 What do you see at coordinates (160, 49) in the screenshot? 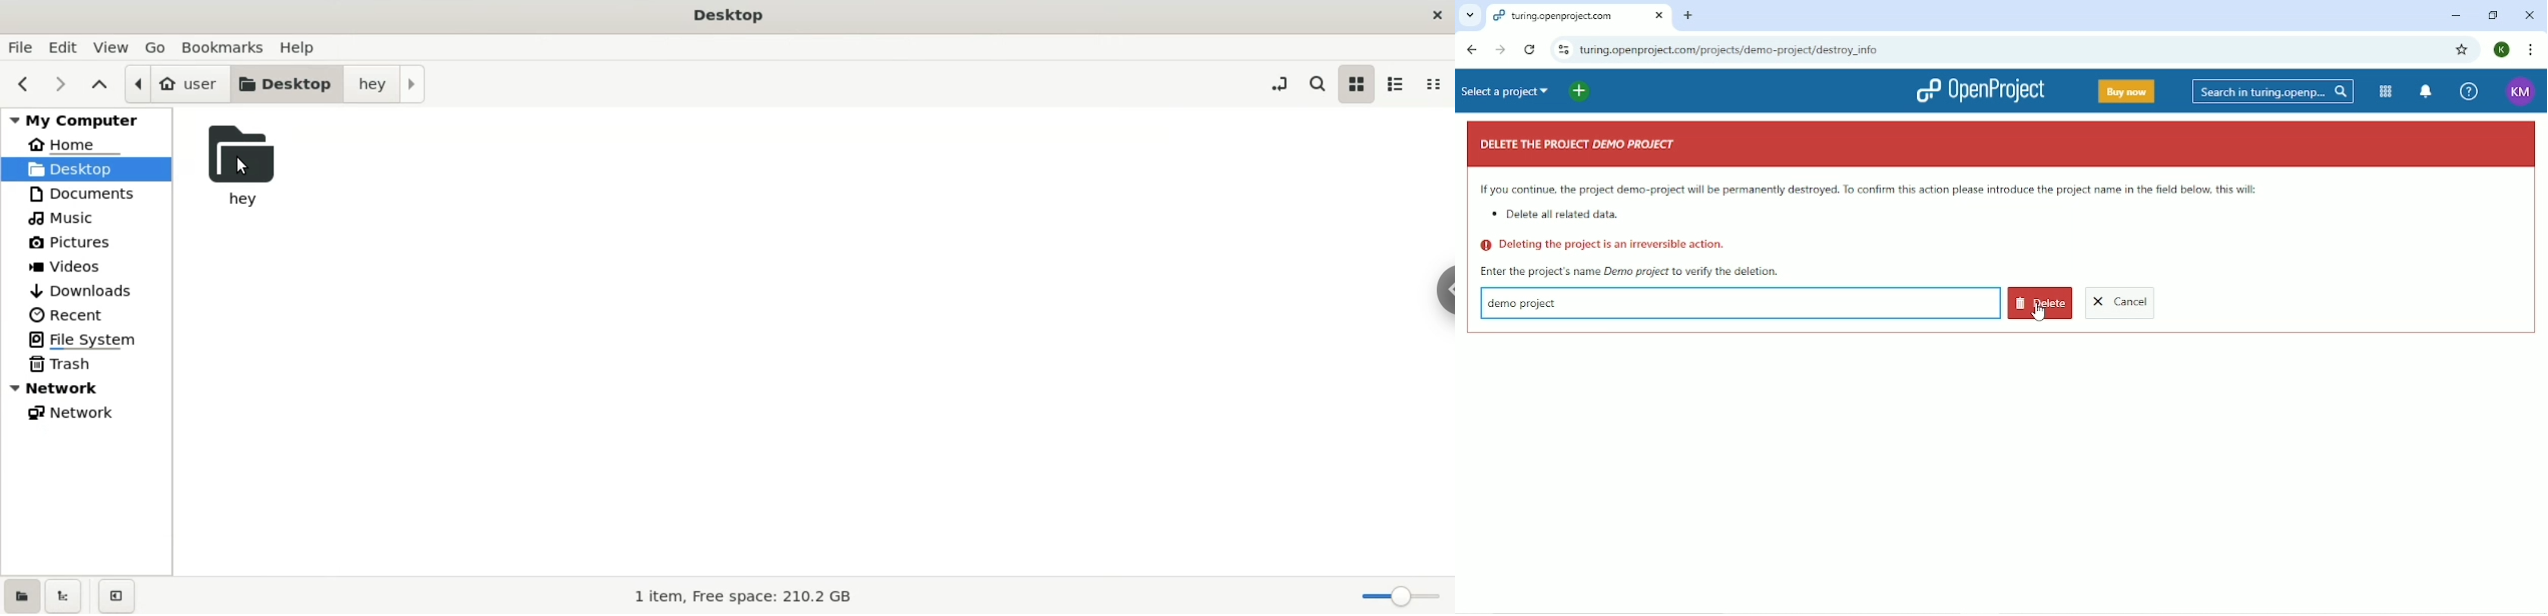
I see `go` at bounding box center [160, 49].